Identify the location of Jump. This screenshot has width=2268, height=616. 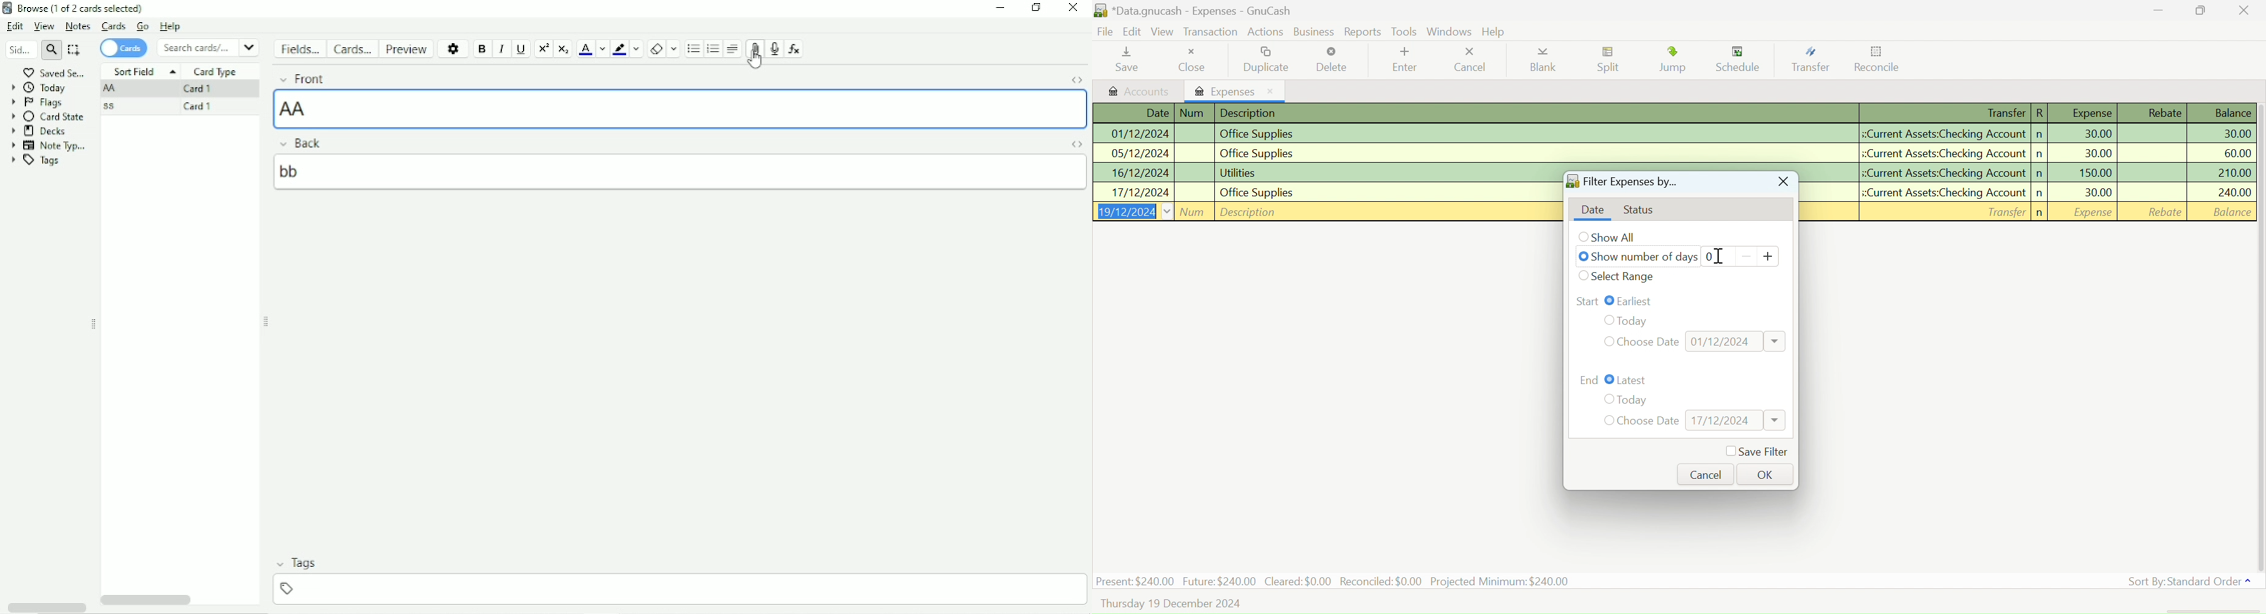
(1675, 62).